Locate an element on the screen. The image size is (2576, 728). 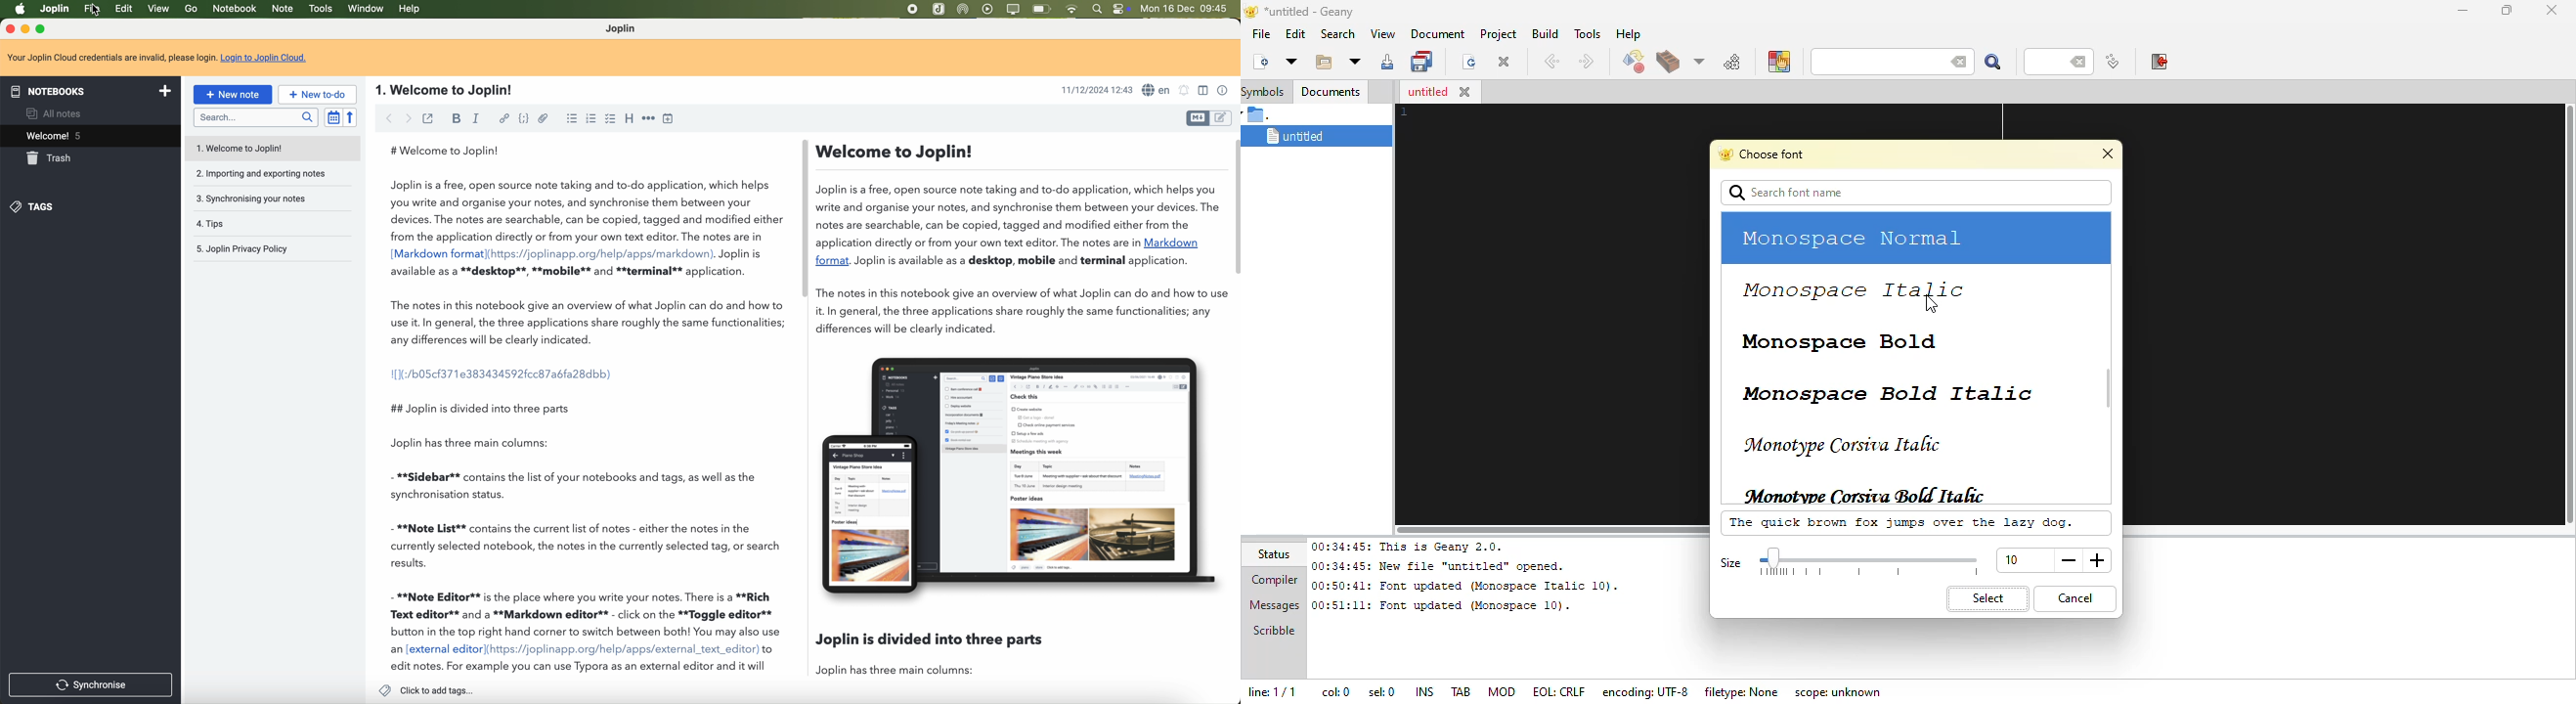
open recent file is located at coordinates (1353, 62).